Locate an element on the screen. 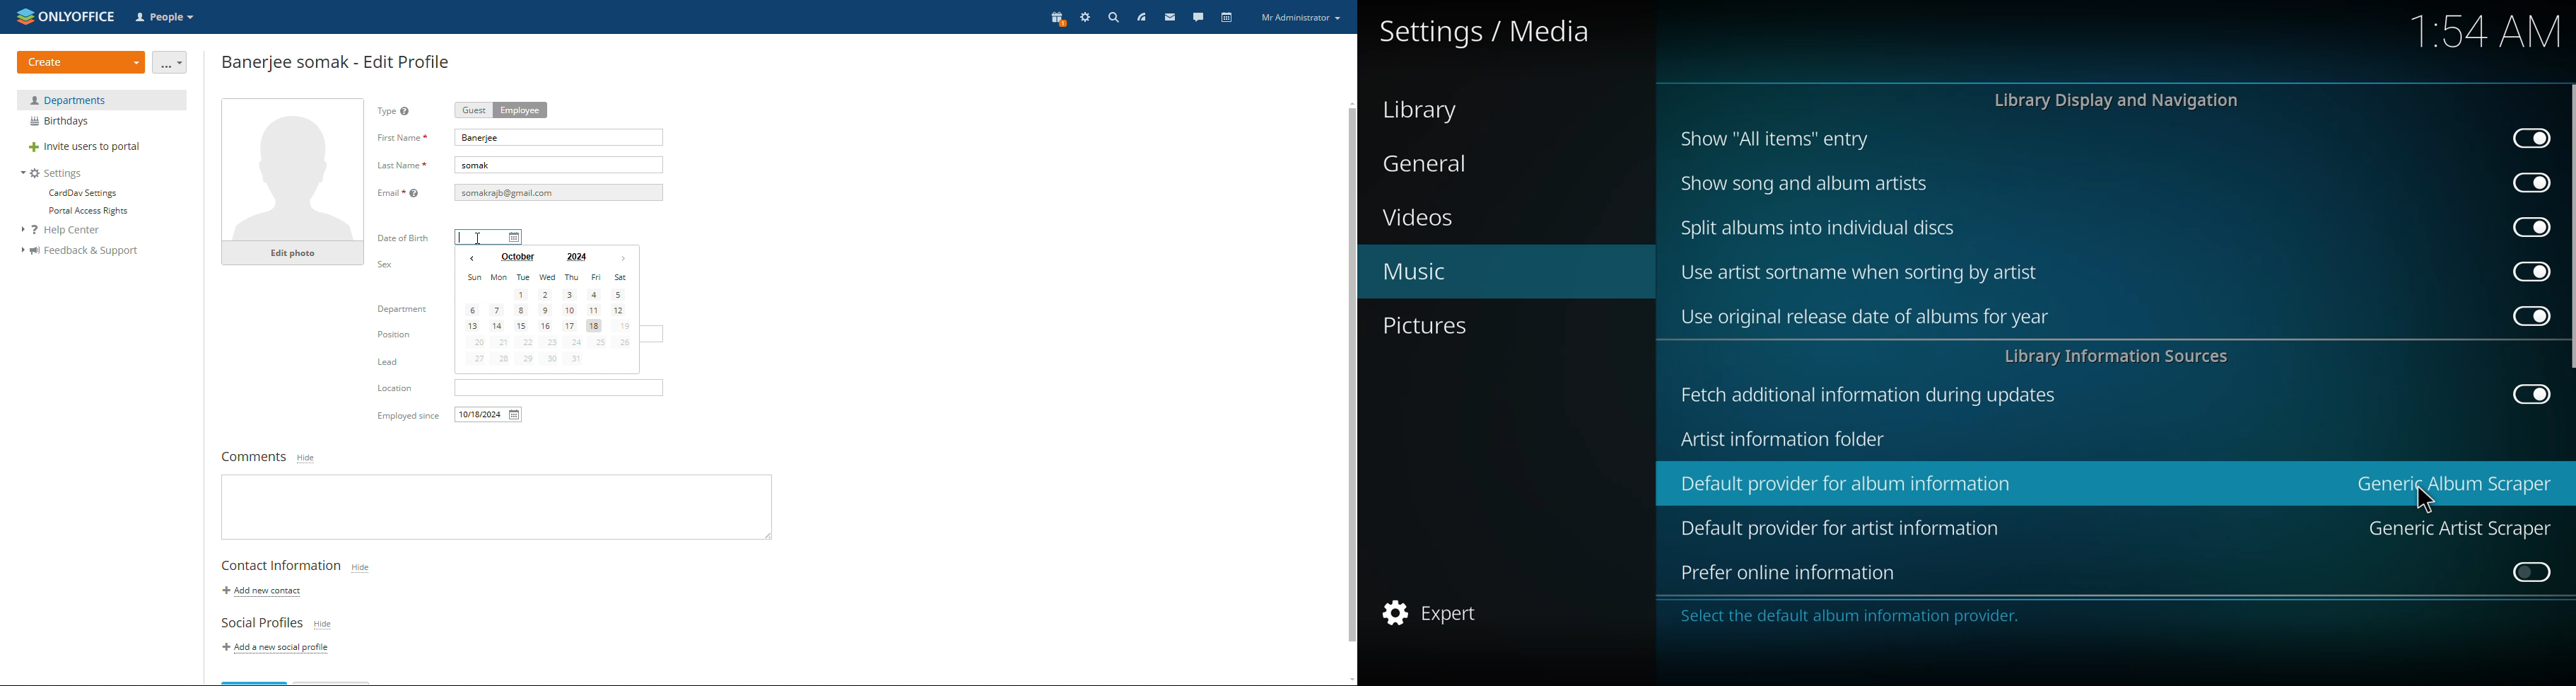 This screenshot has width=2576, height=700. settings media is located at coordinates (1489, 31).